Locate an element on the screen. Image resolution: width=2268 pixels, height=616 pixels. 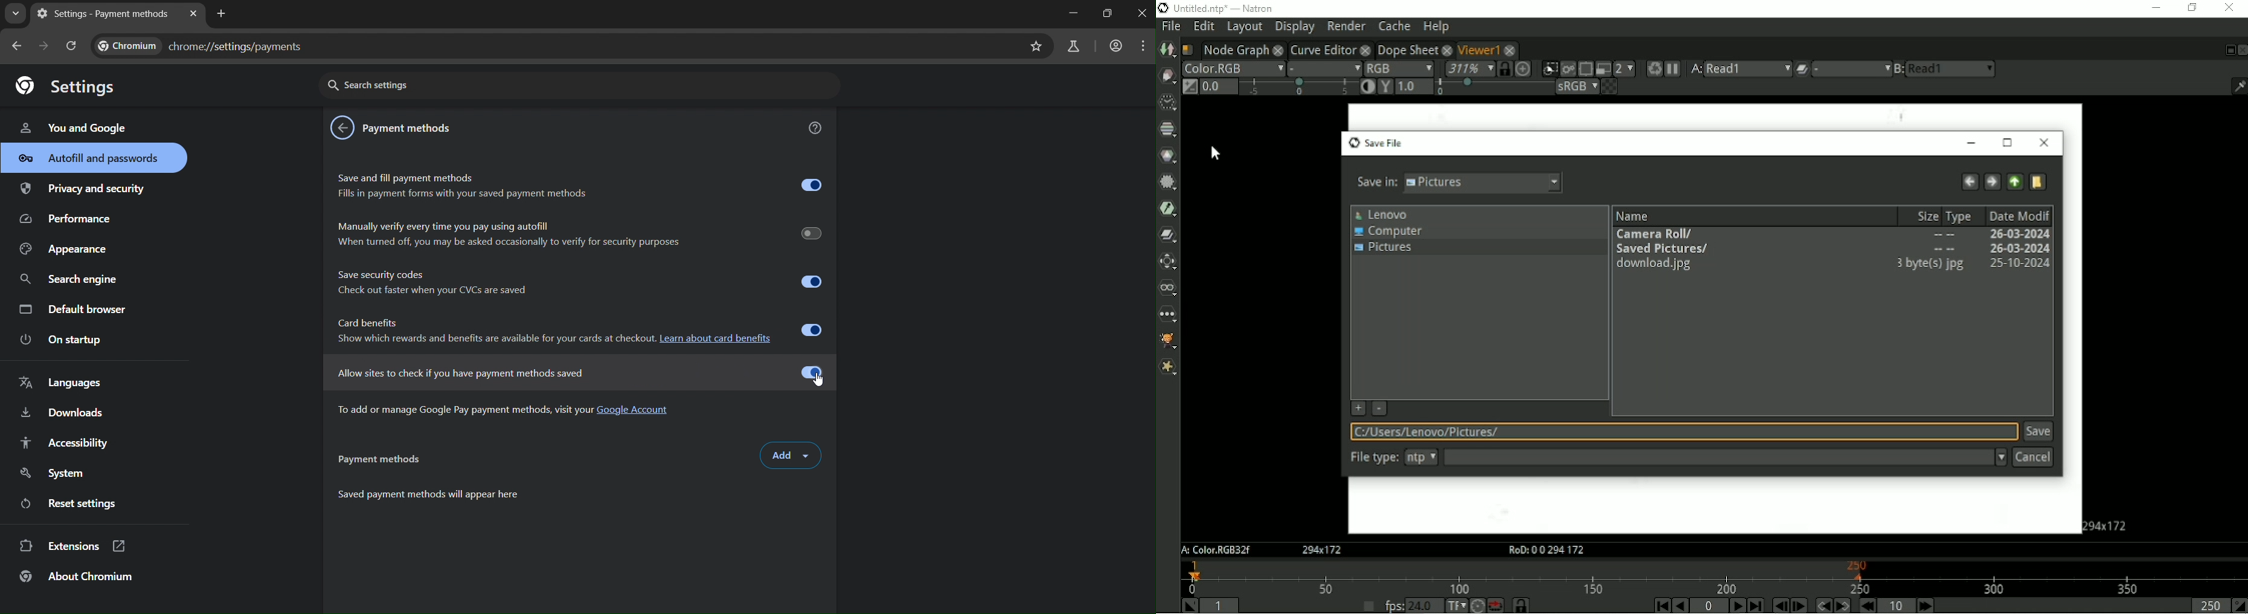
Dope Sheet is located at coordinates (1407, 48).